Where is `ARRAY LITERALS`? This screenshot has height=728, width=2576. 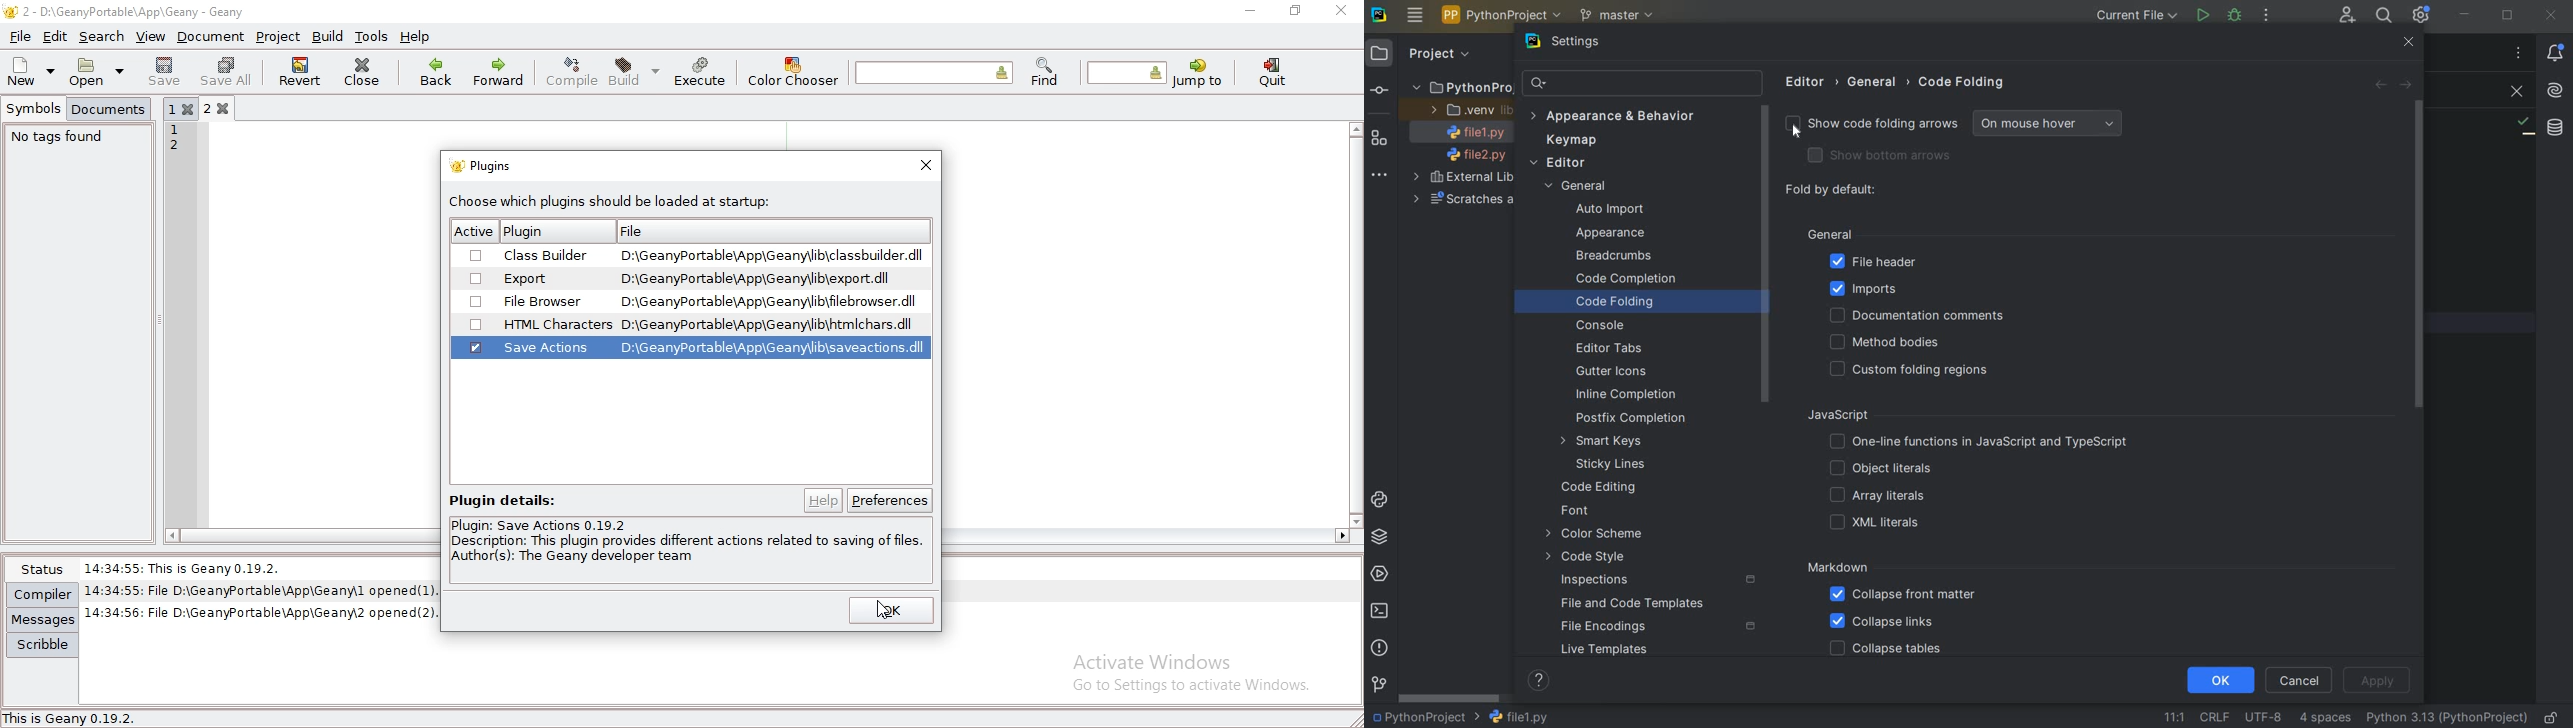 ARRAY LITERALS is located at coordinates (1877, 497).